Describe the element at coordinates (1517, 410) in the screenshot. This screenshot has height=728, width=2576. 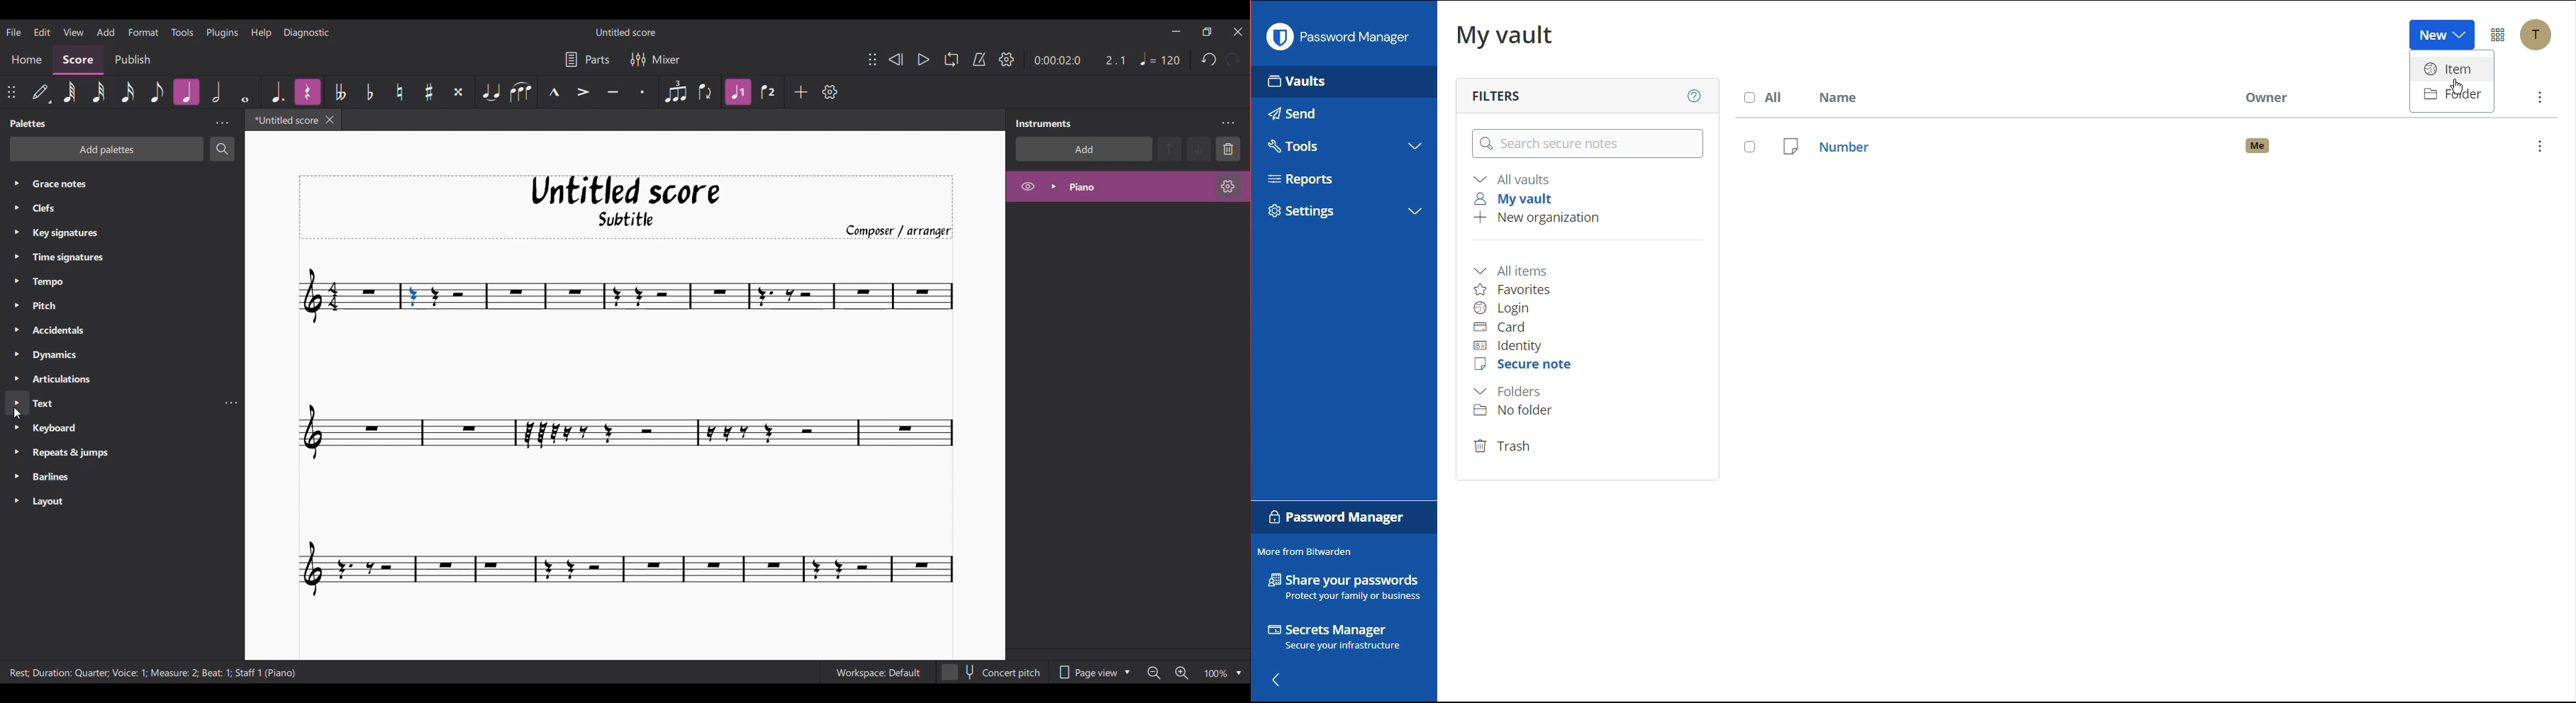
I see `No folder` at that location.